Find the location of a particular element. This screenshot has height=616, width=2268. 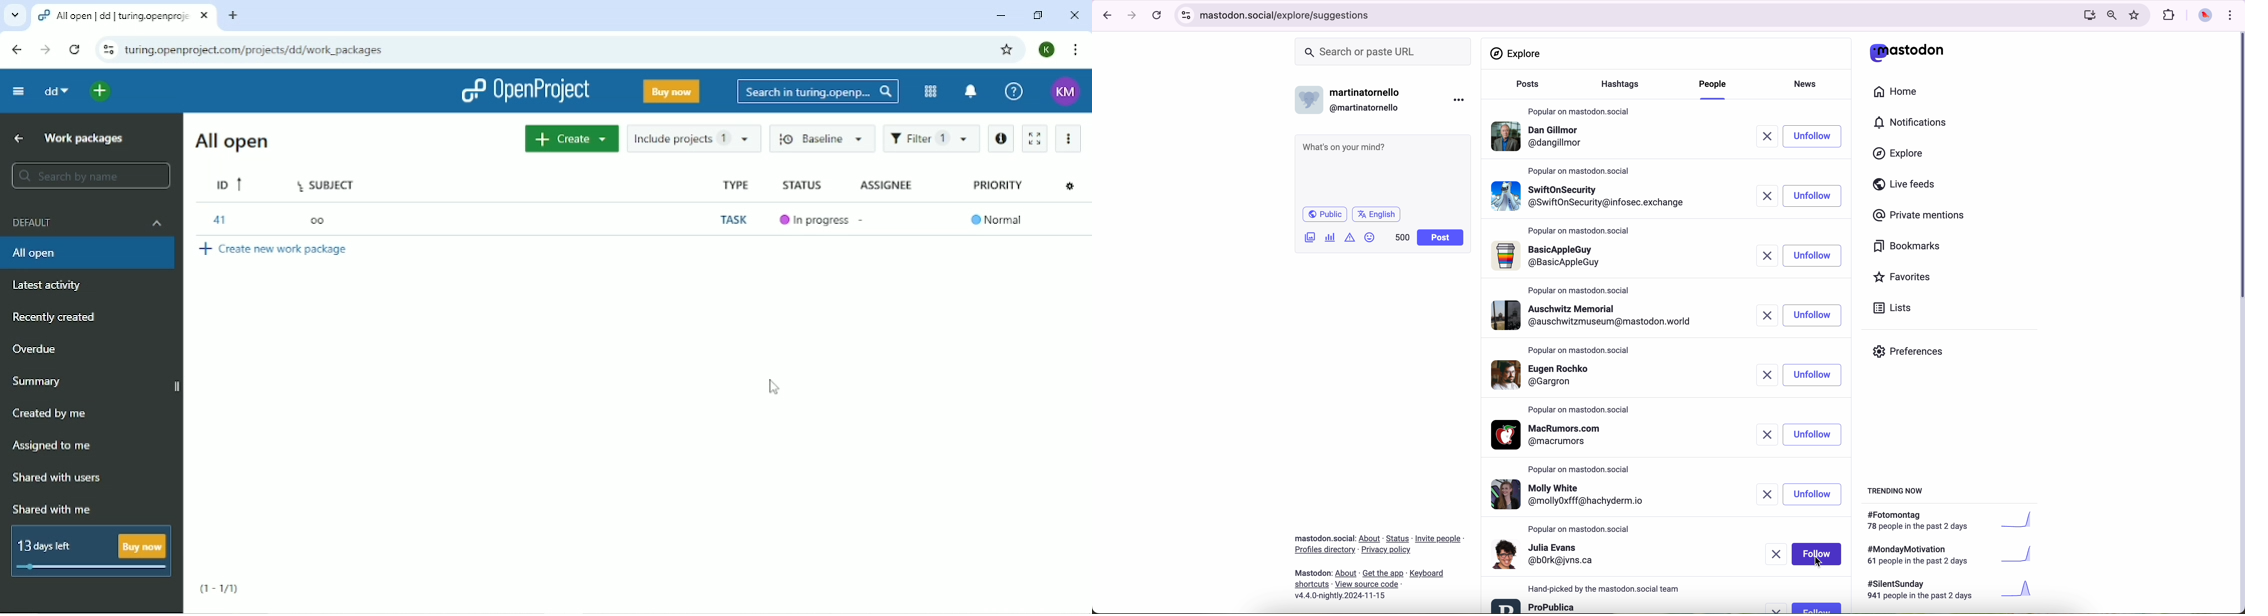

cursor is located at coordinates (1821, 563).